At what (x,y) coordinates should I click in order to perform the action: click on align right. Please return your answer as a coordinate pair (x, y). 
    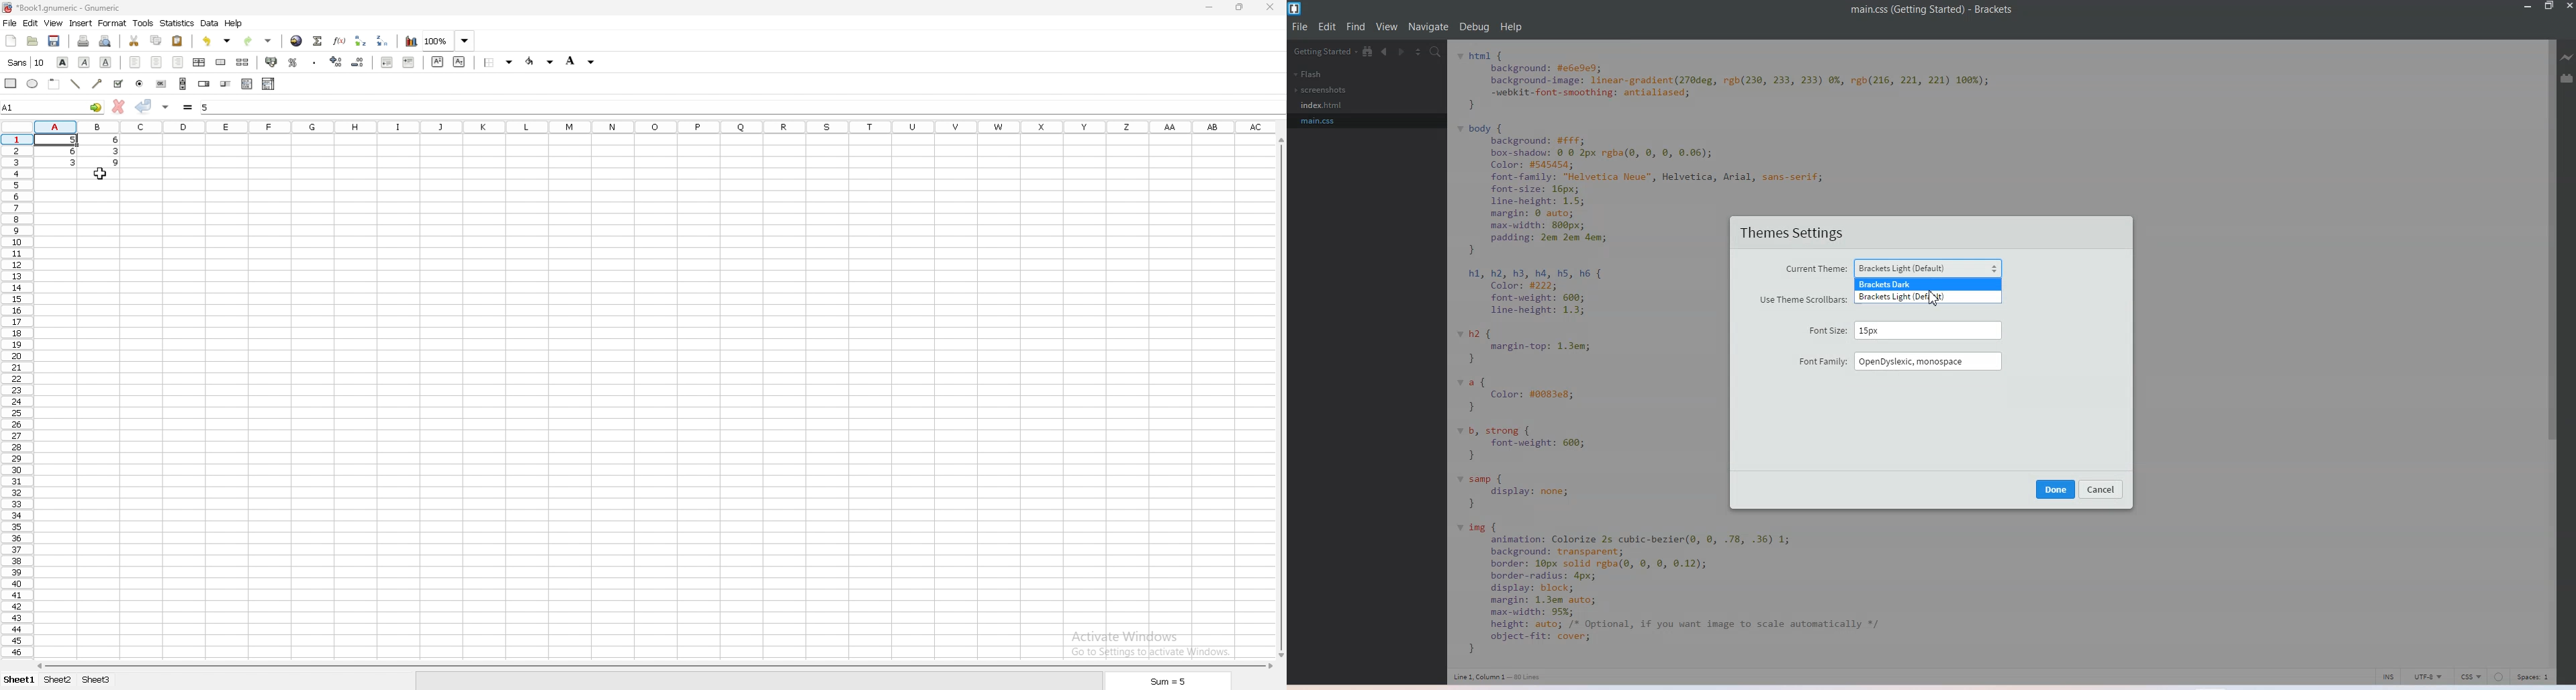
    Looking at the image, I should click on (180, 63).